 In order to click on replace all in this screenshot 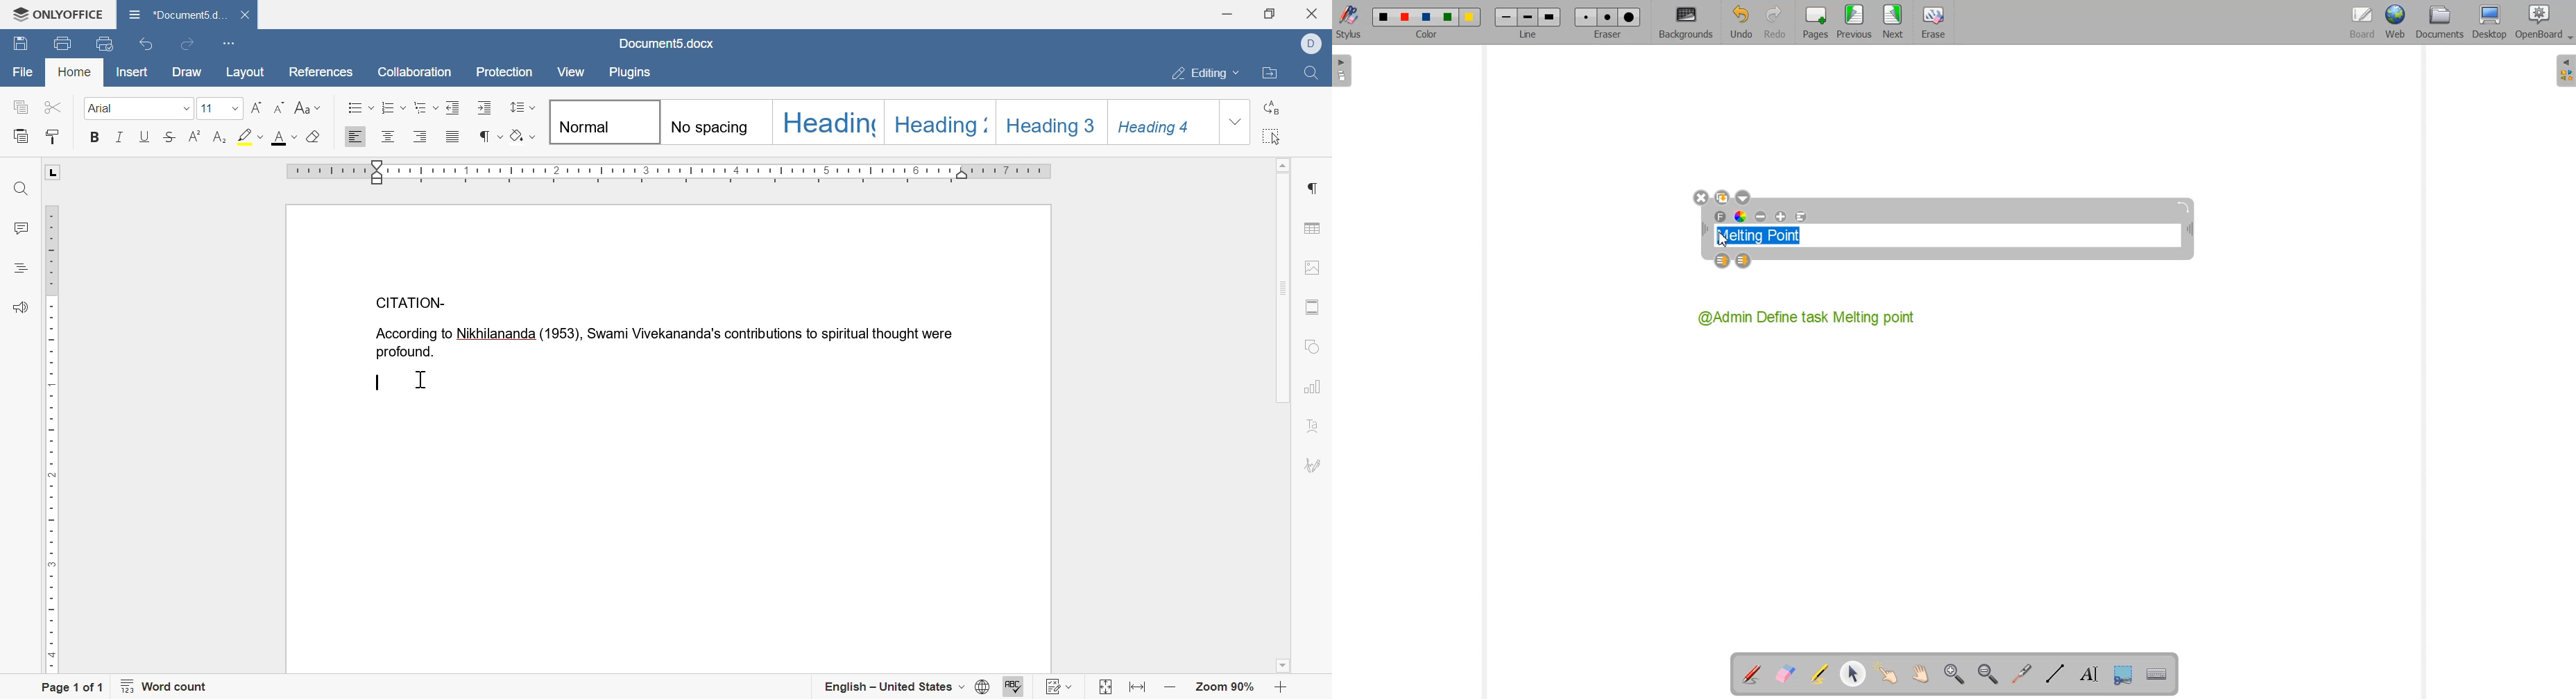, I will do `click(1272, 106)`.